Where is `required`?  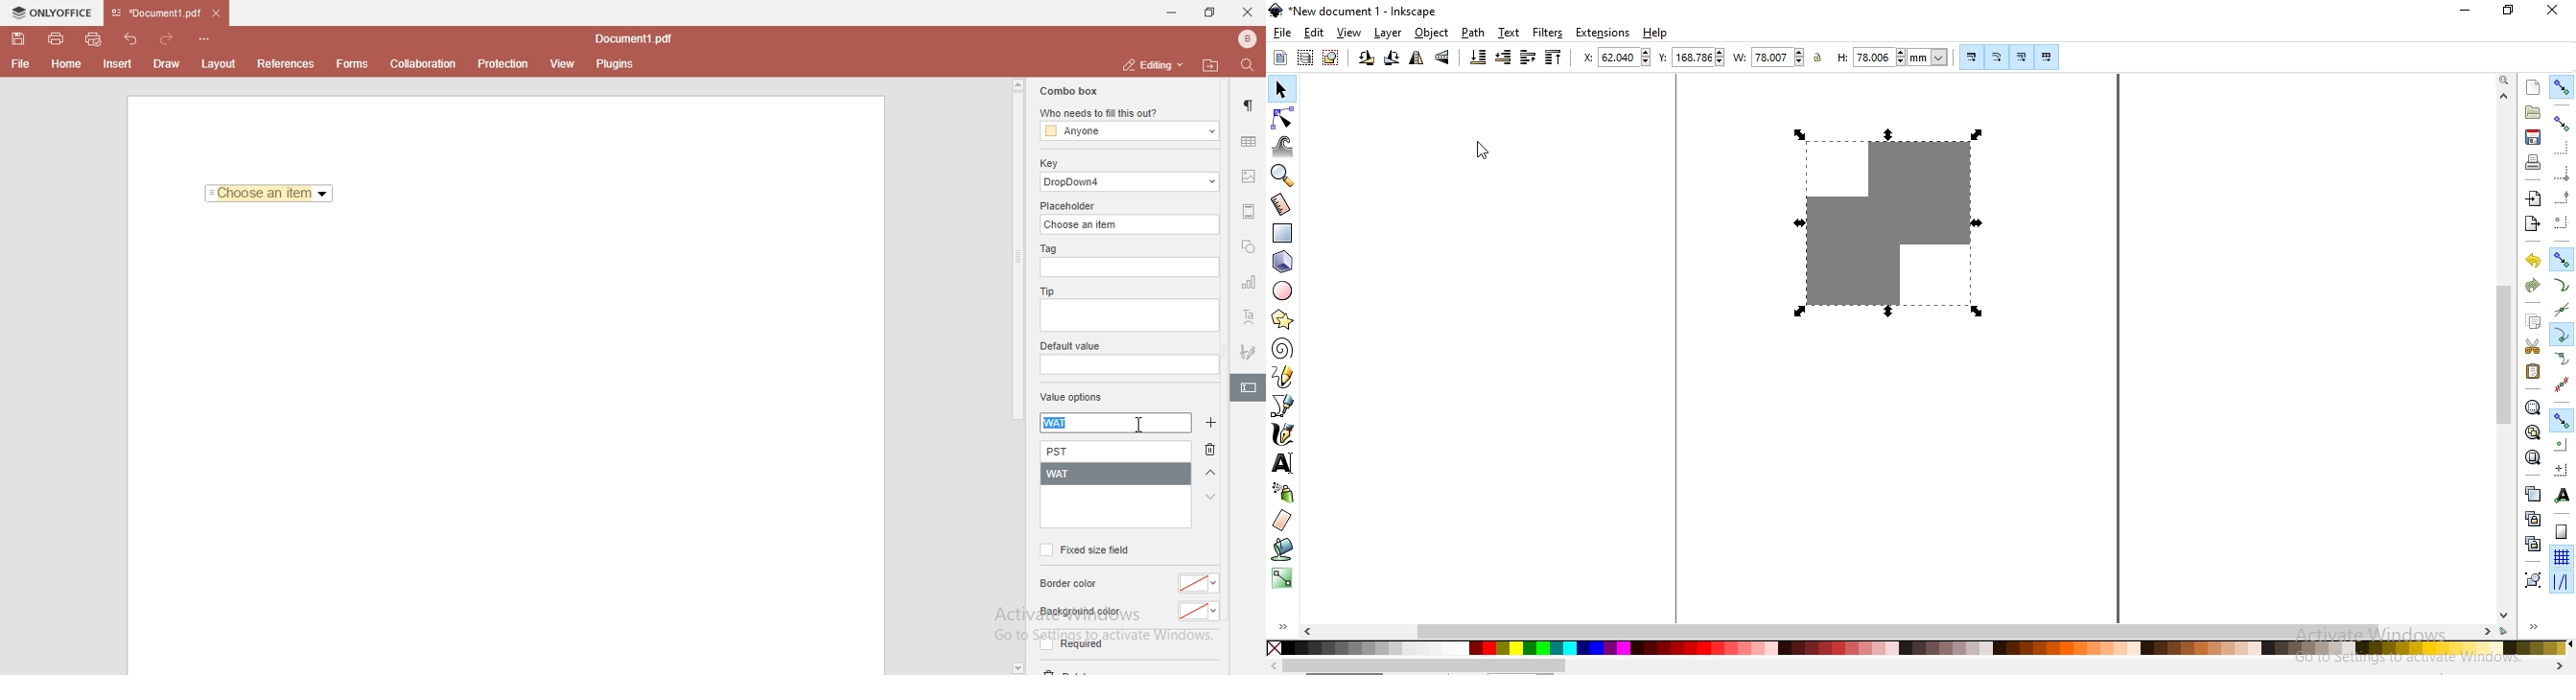
required is located at coordinates (1070, 647).